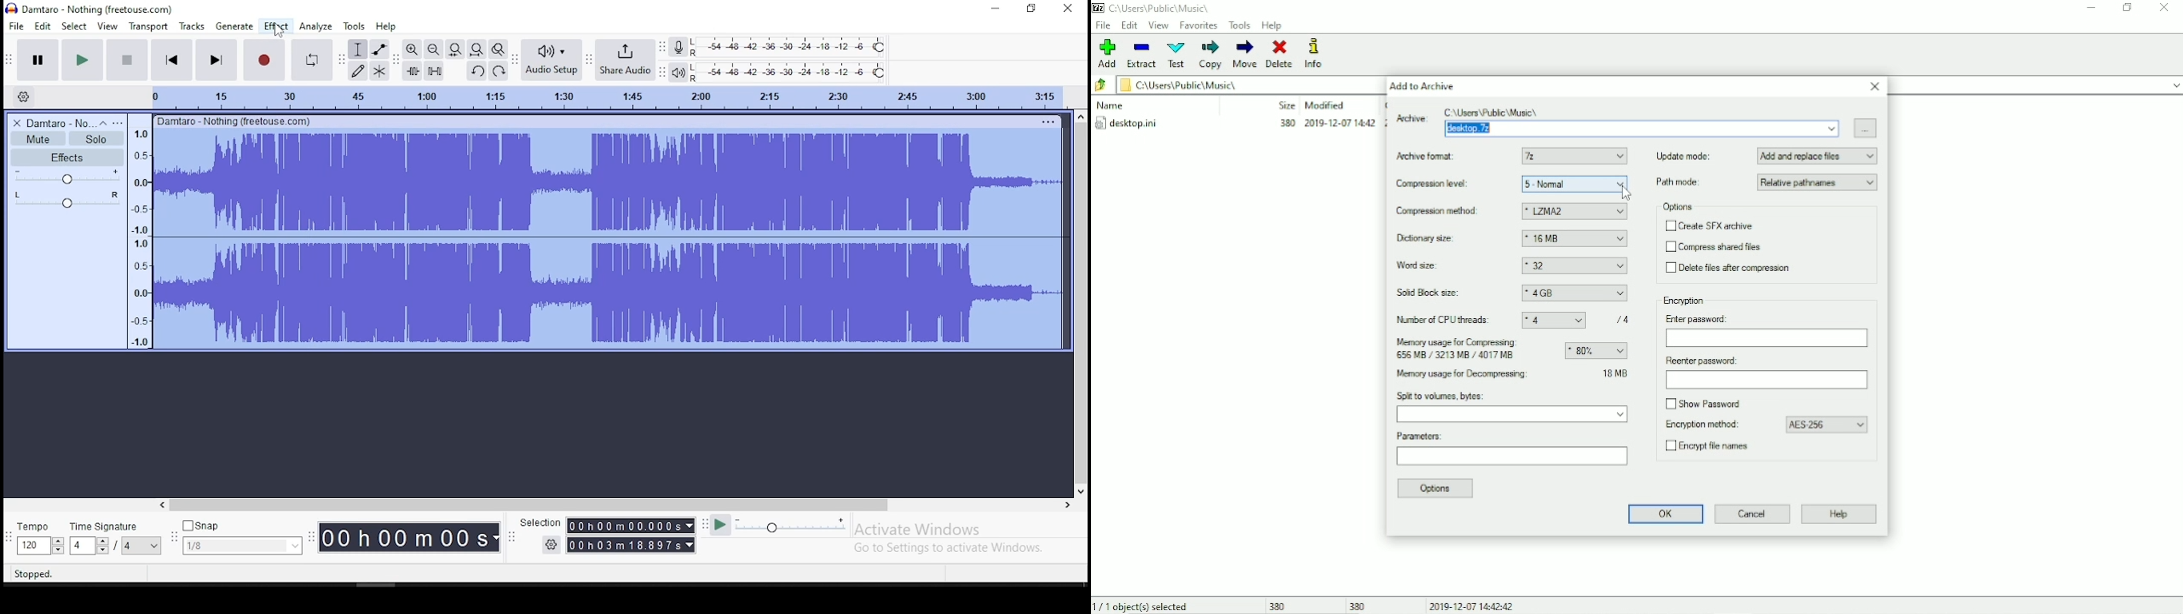 Image resolution: width=2184 pixels, height=616 pixels. What do you see at coordinates (496, 538) in the screenshot?
I see `Drop down` at bounding box center [496, 538].